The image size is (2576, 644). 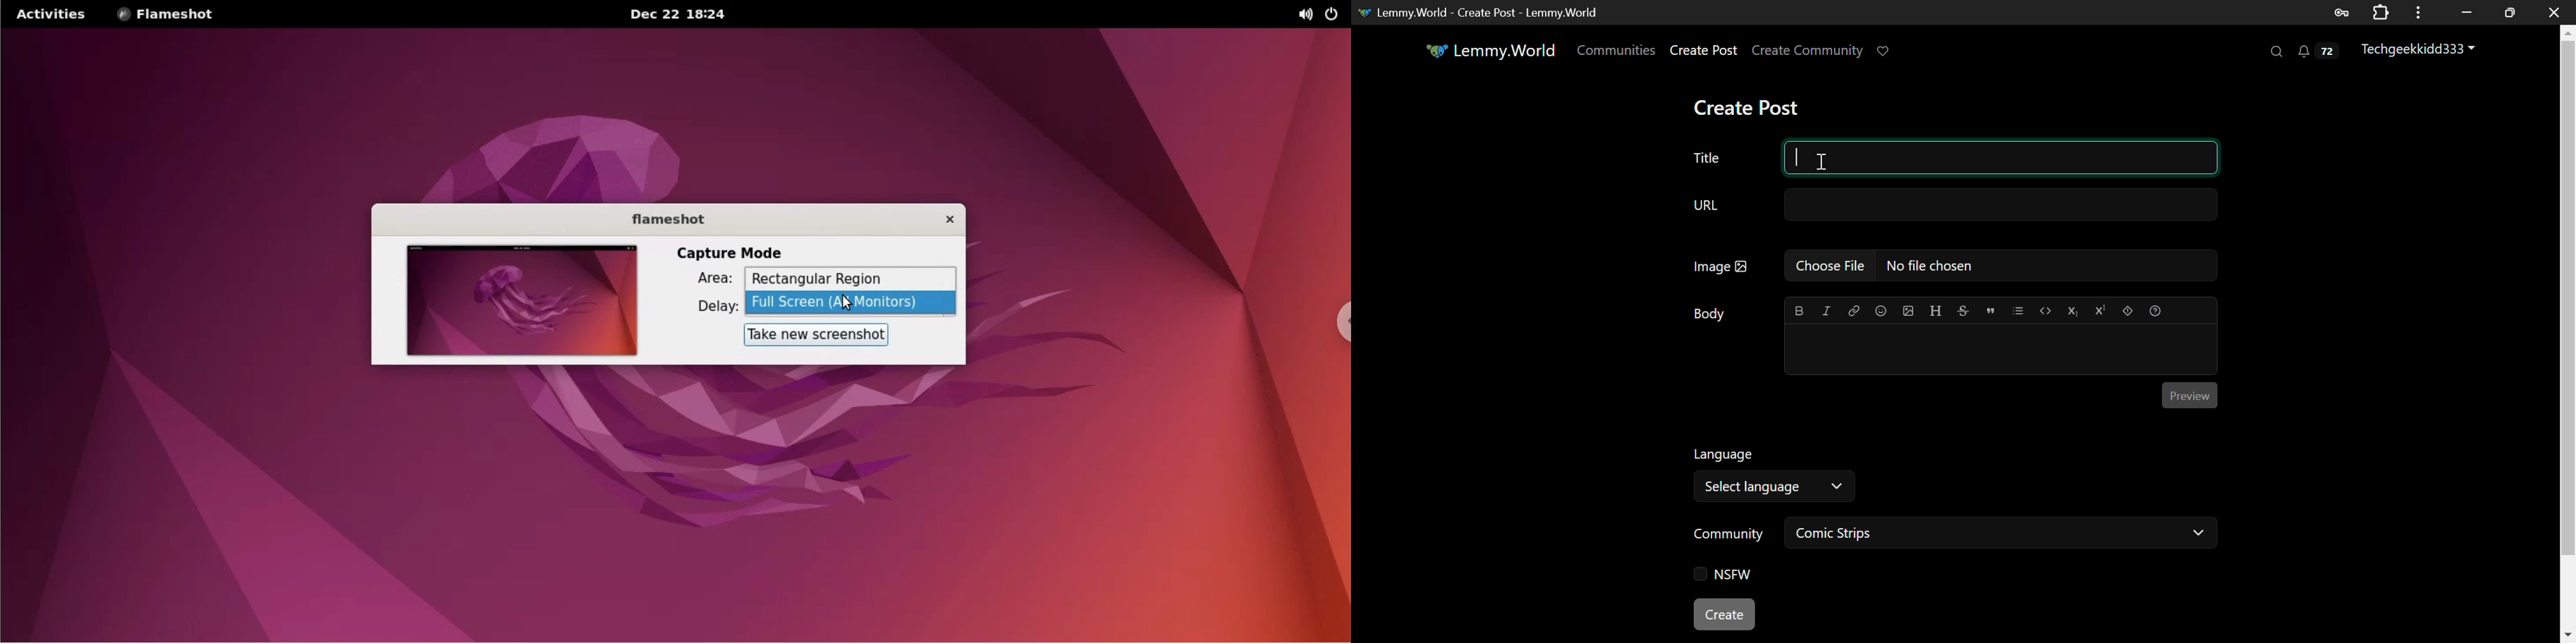 I want to click on take new screenshot, so click(x=817, y=336).